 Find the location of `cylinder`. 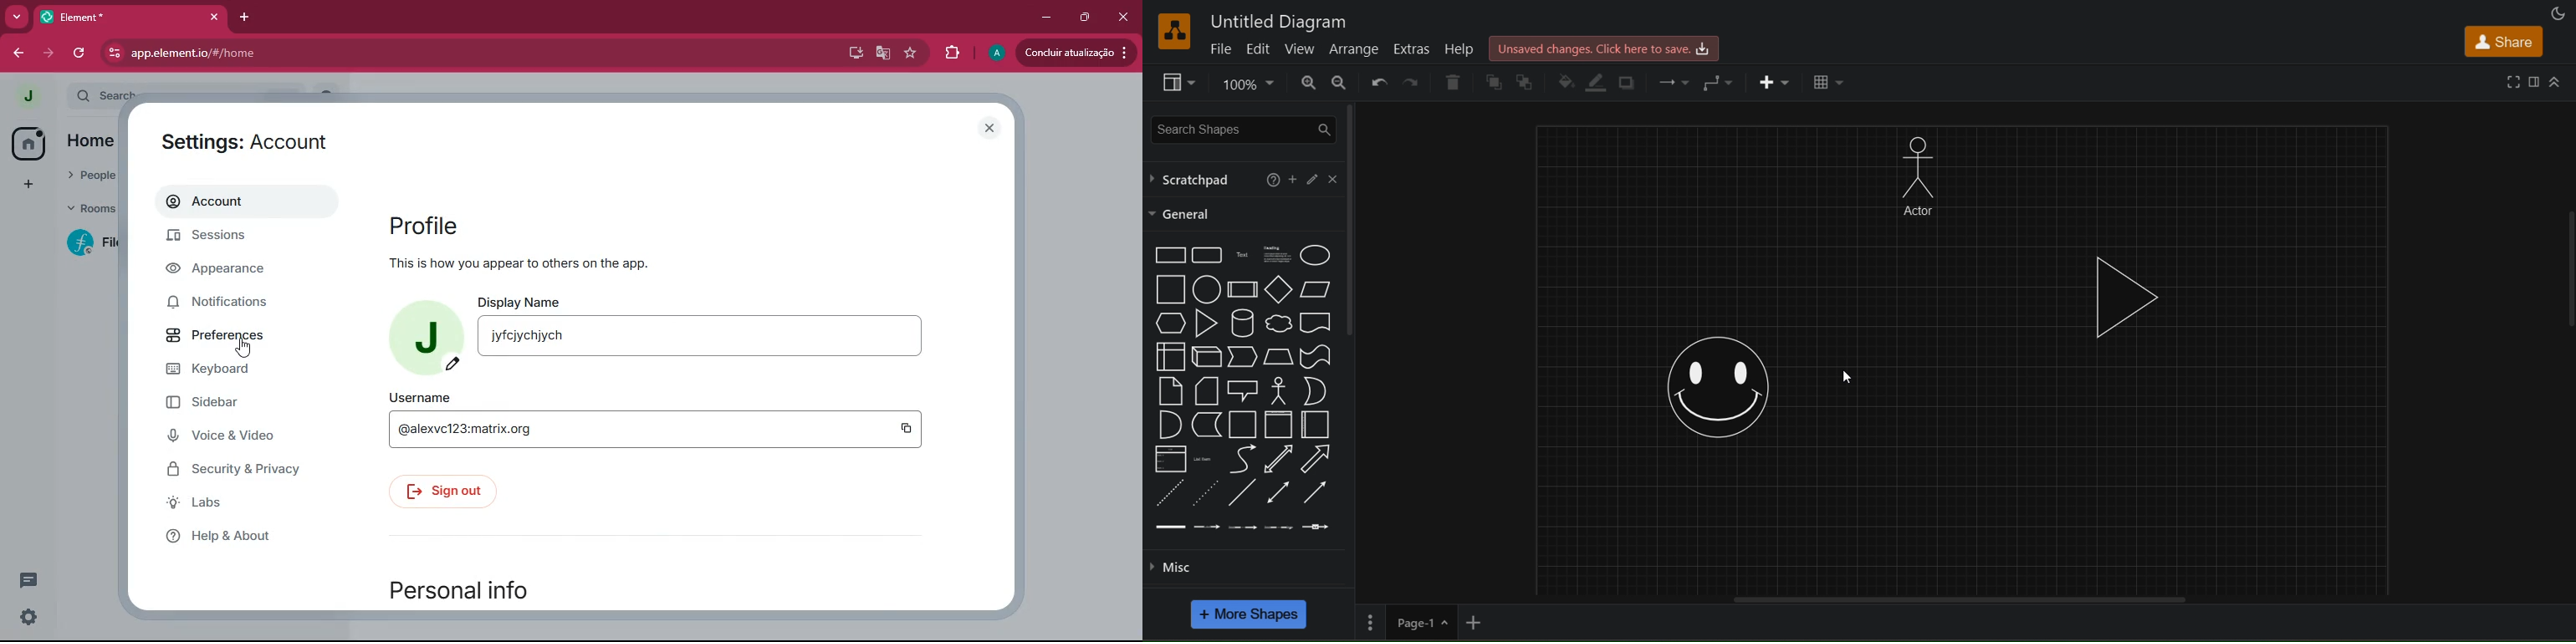

cylinder is located at coordinates (1242, 322).